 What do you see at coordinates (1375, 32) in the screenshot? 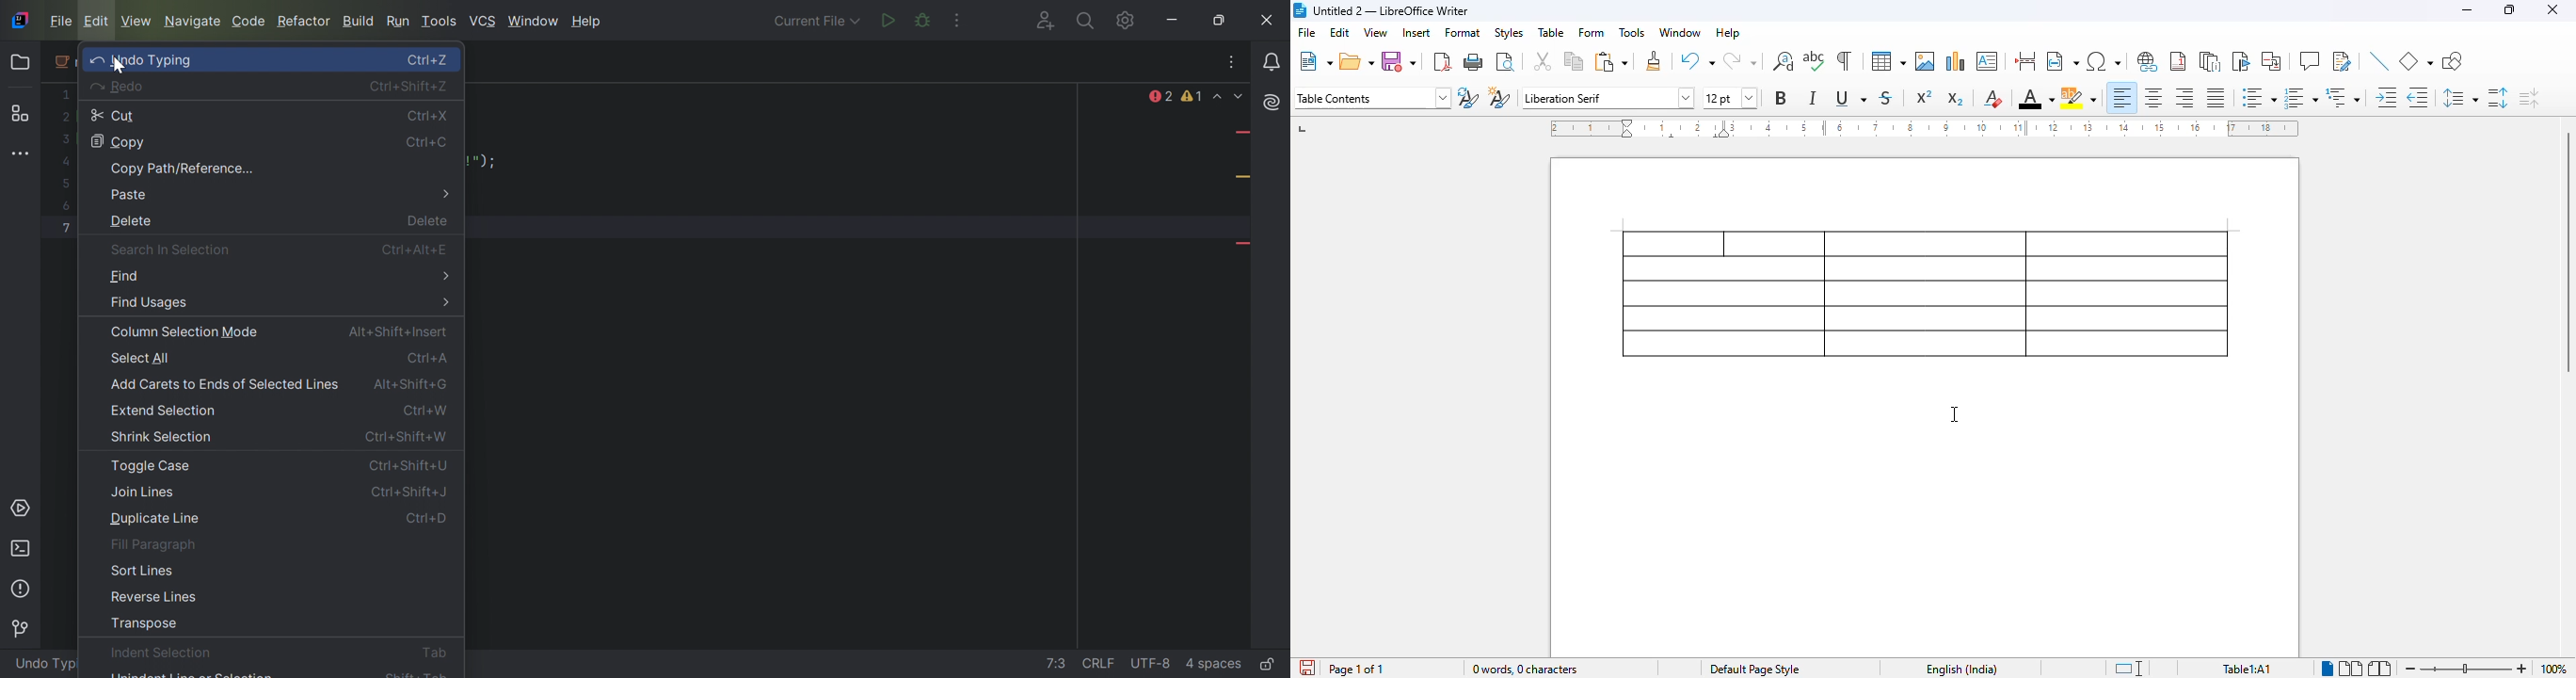
I see `view` at bounding box center [1375, 32].